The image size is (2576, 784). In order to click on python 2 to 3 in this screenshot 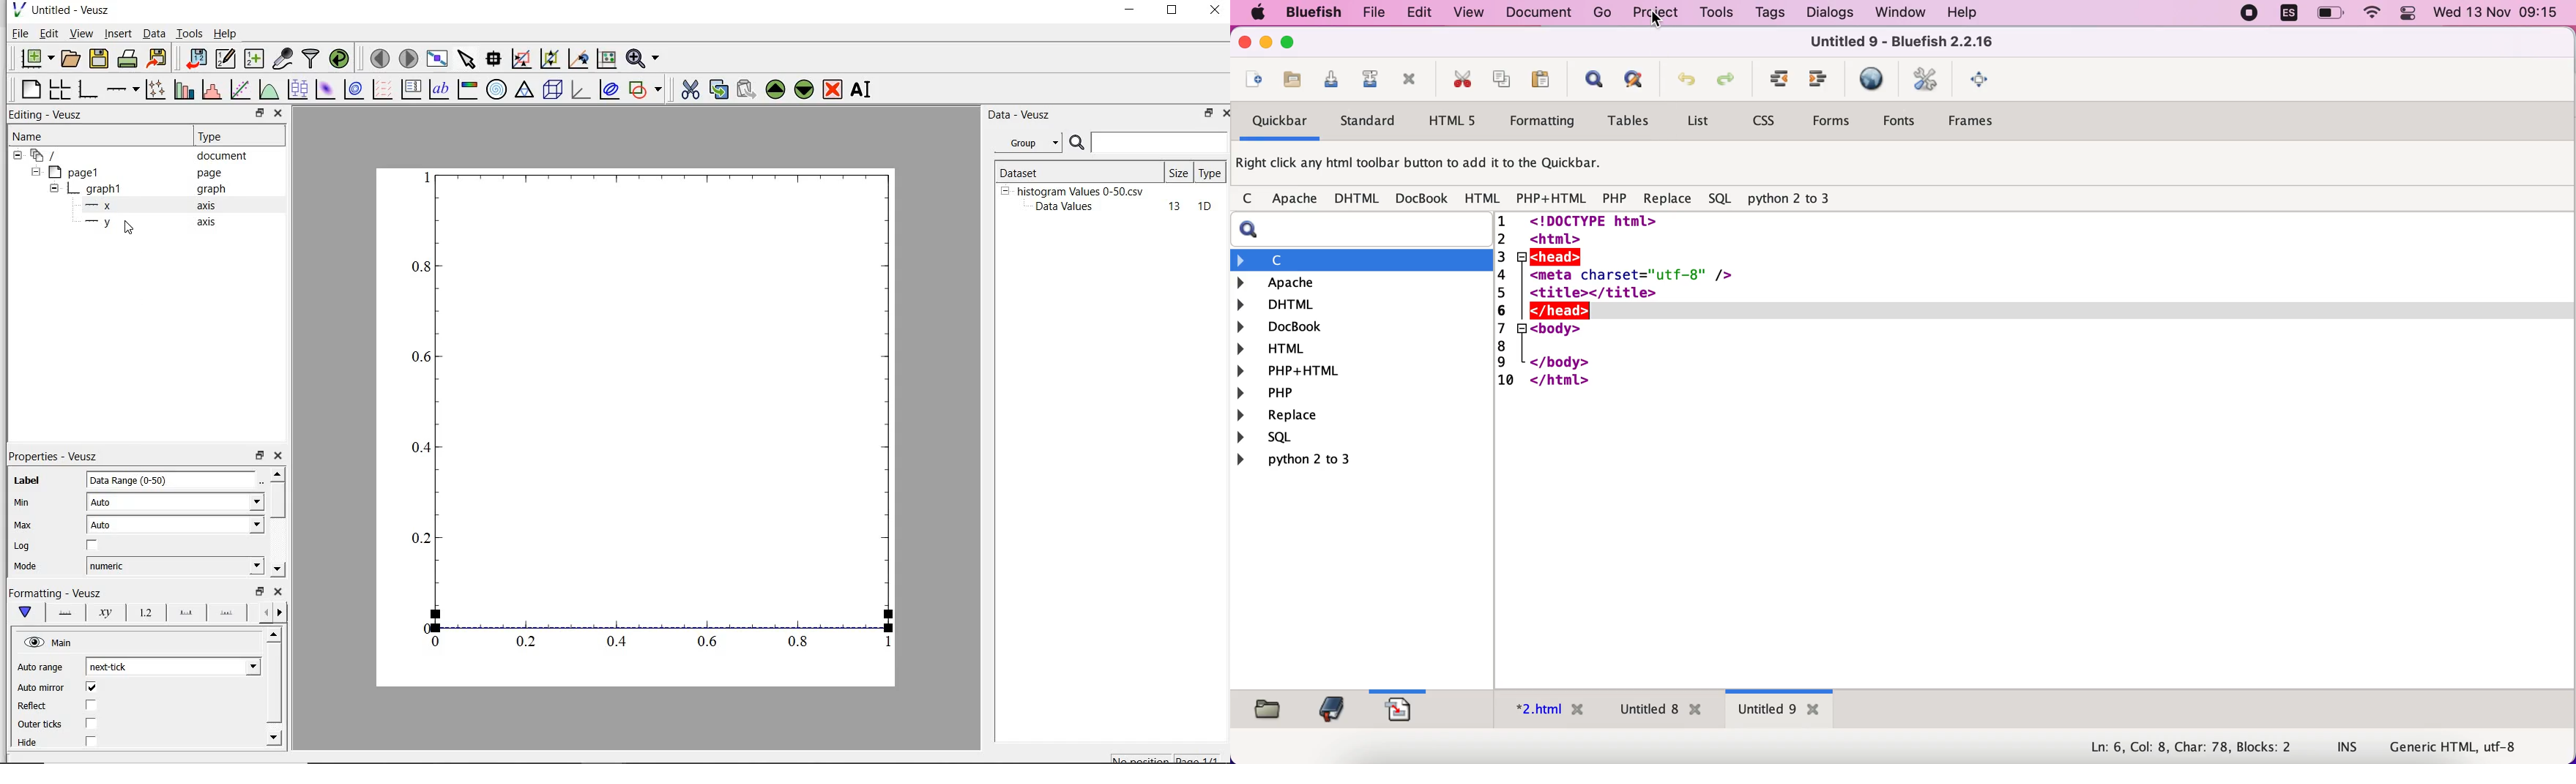, I will do `click(1799, 199)`.